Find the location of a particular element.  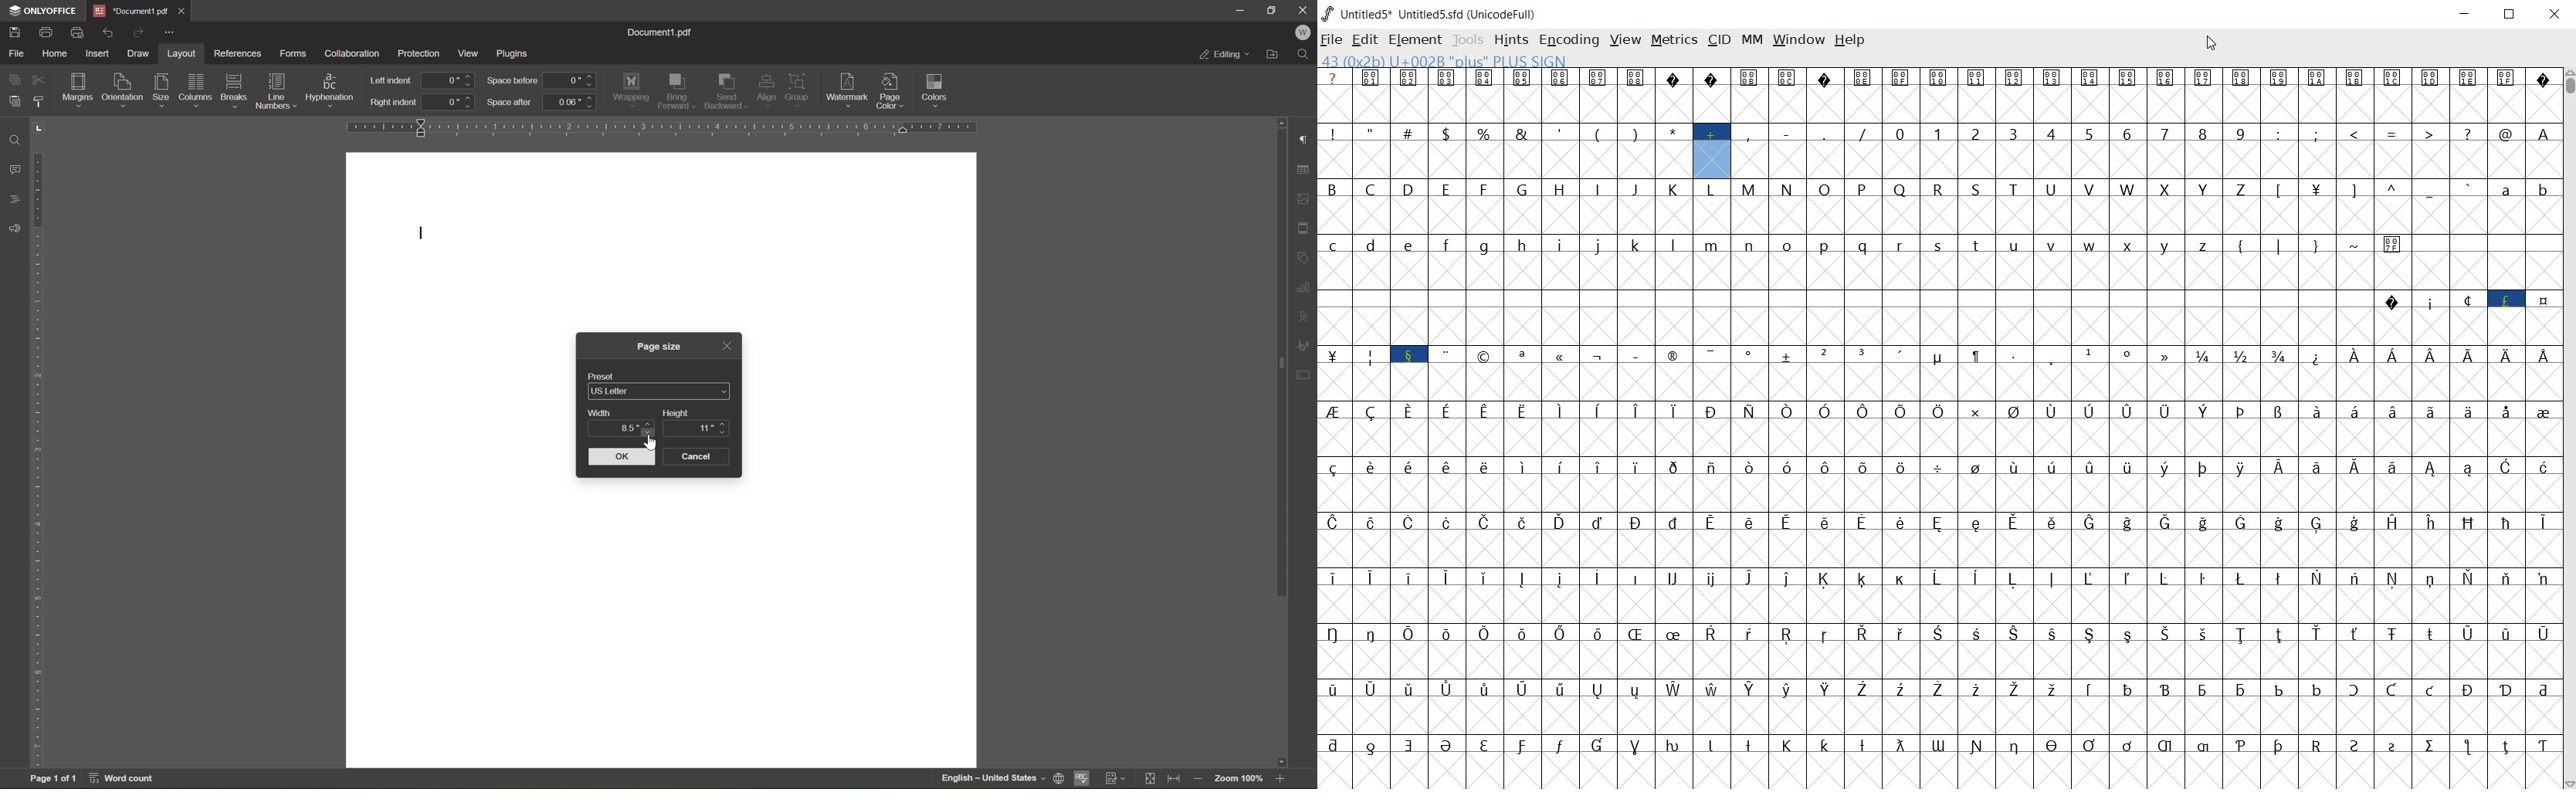

print is located at coordinates (46, 30).